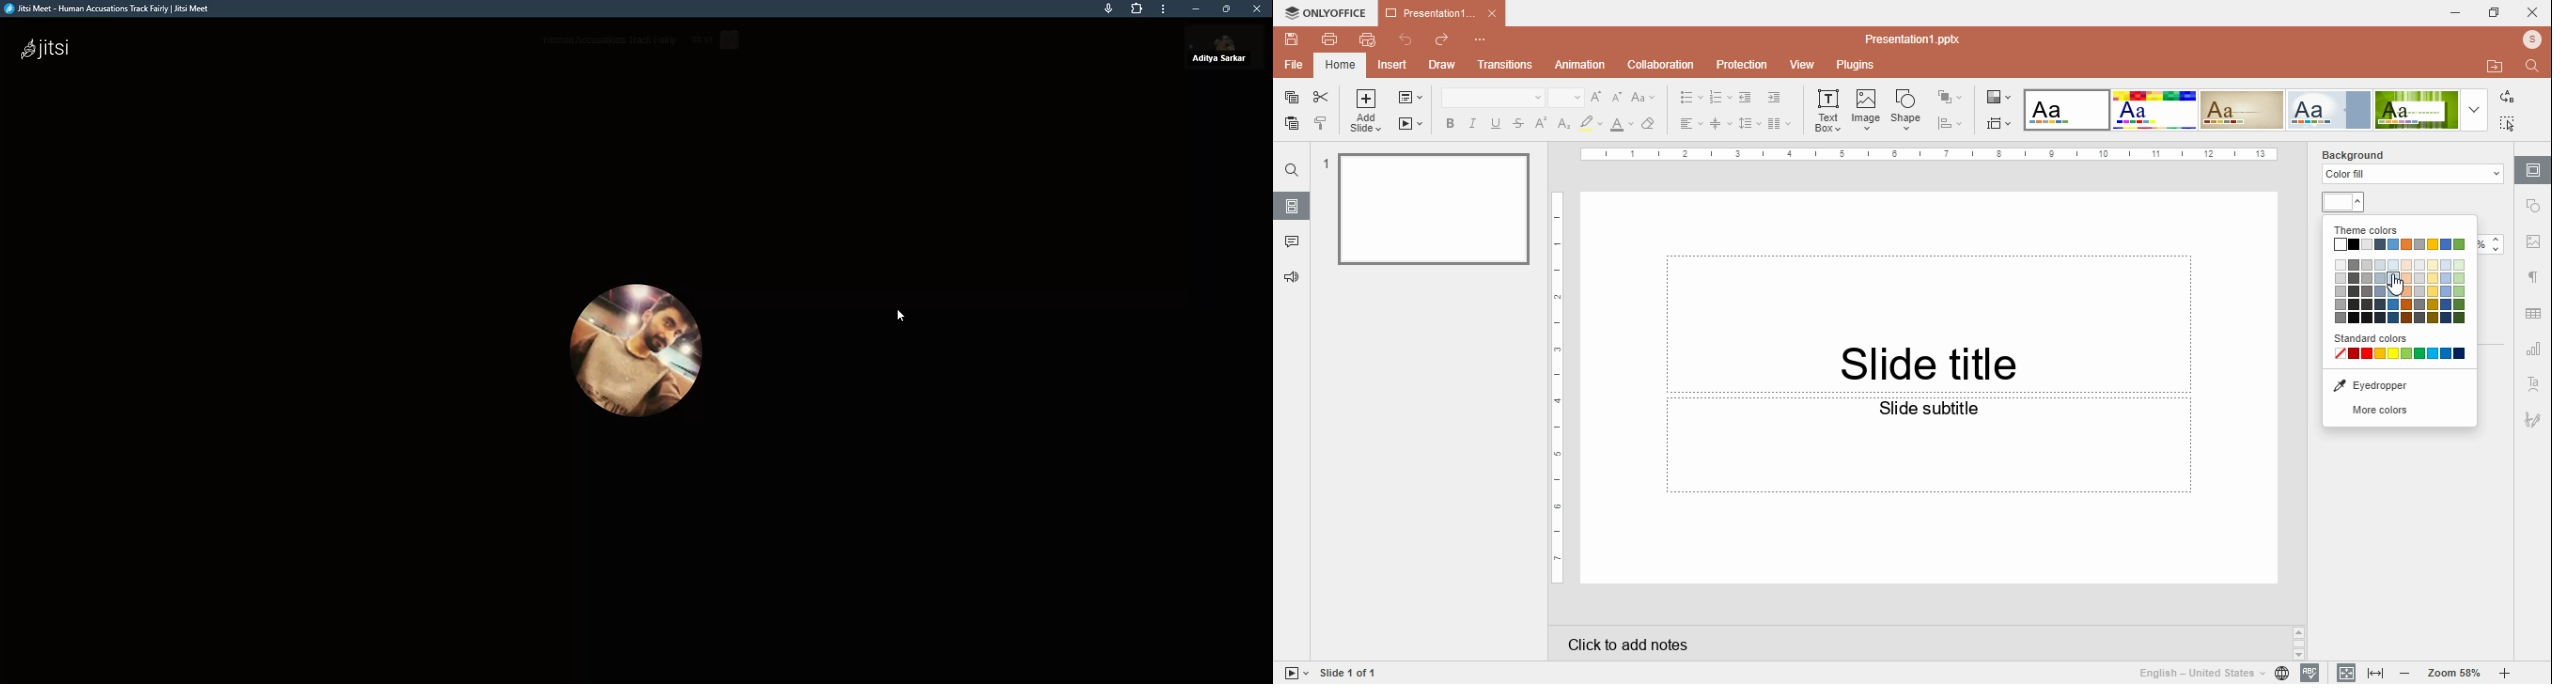  Describe the element at coordinates (2531, 41) in the screenshot. I see `profile` at that location.